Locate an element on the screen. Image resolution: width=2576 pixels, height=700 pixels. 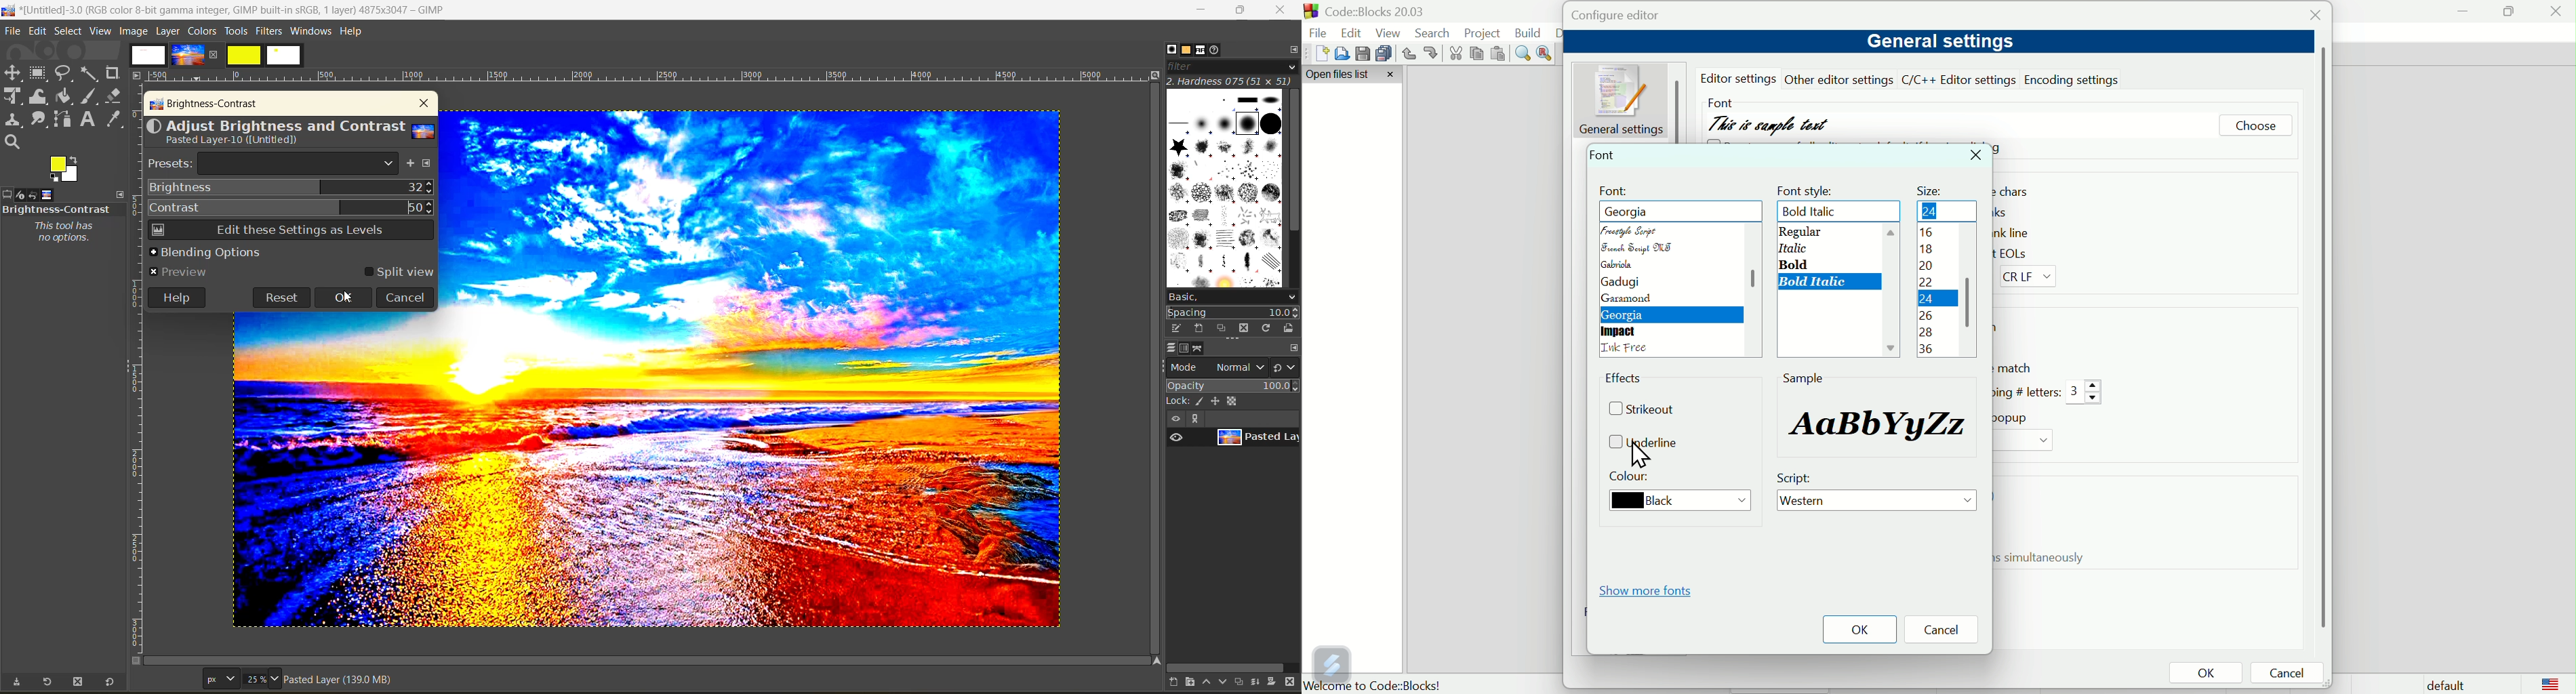
Strike out is located at coordinates (1647, 411).